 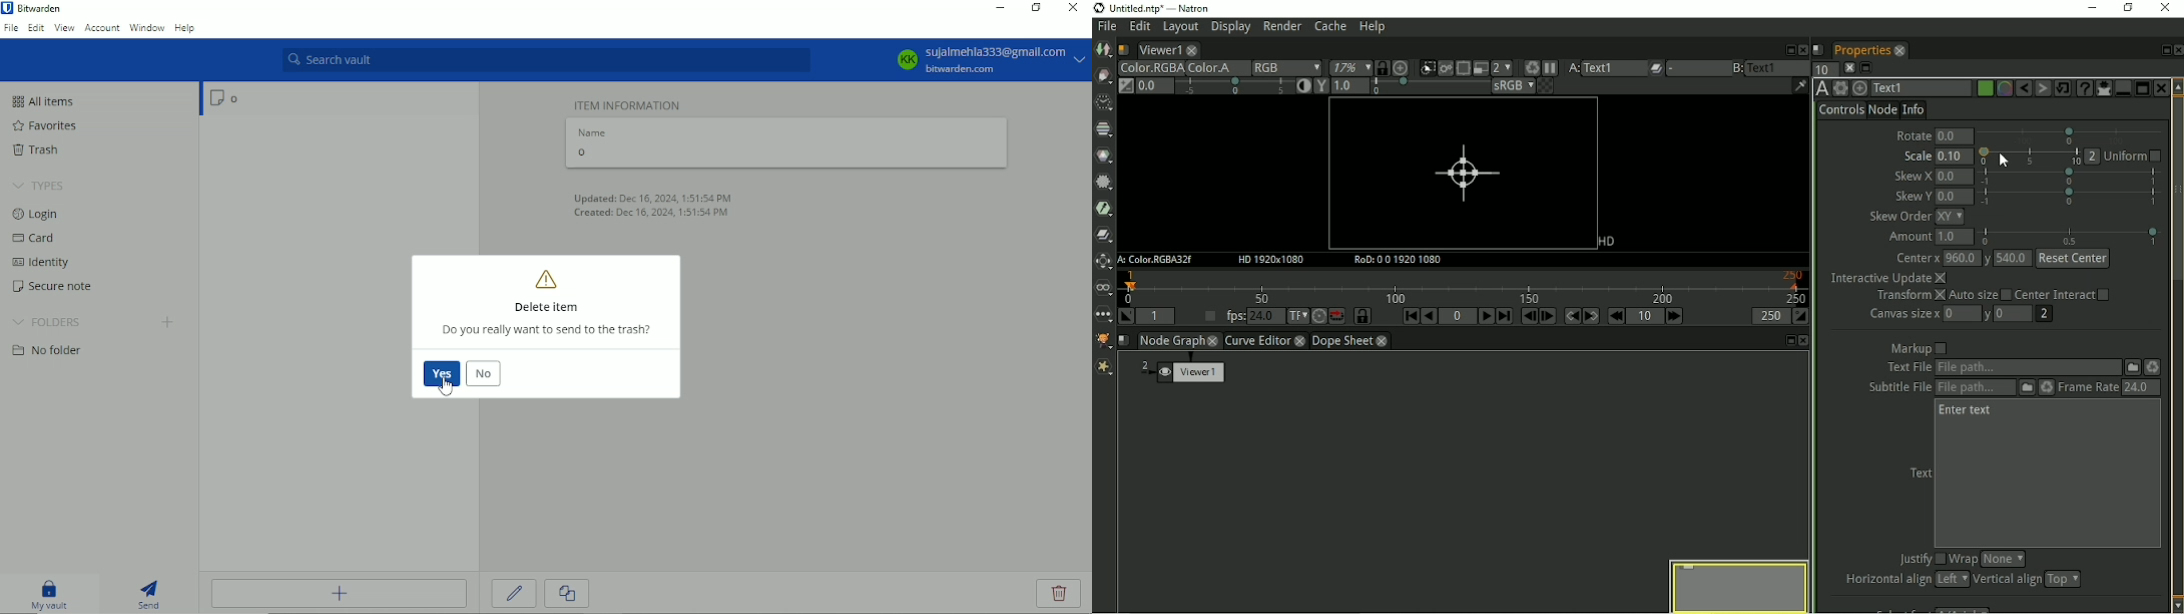 I want to click on Identity, so click(x=42, y=262).